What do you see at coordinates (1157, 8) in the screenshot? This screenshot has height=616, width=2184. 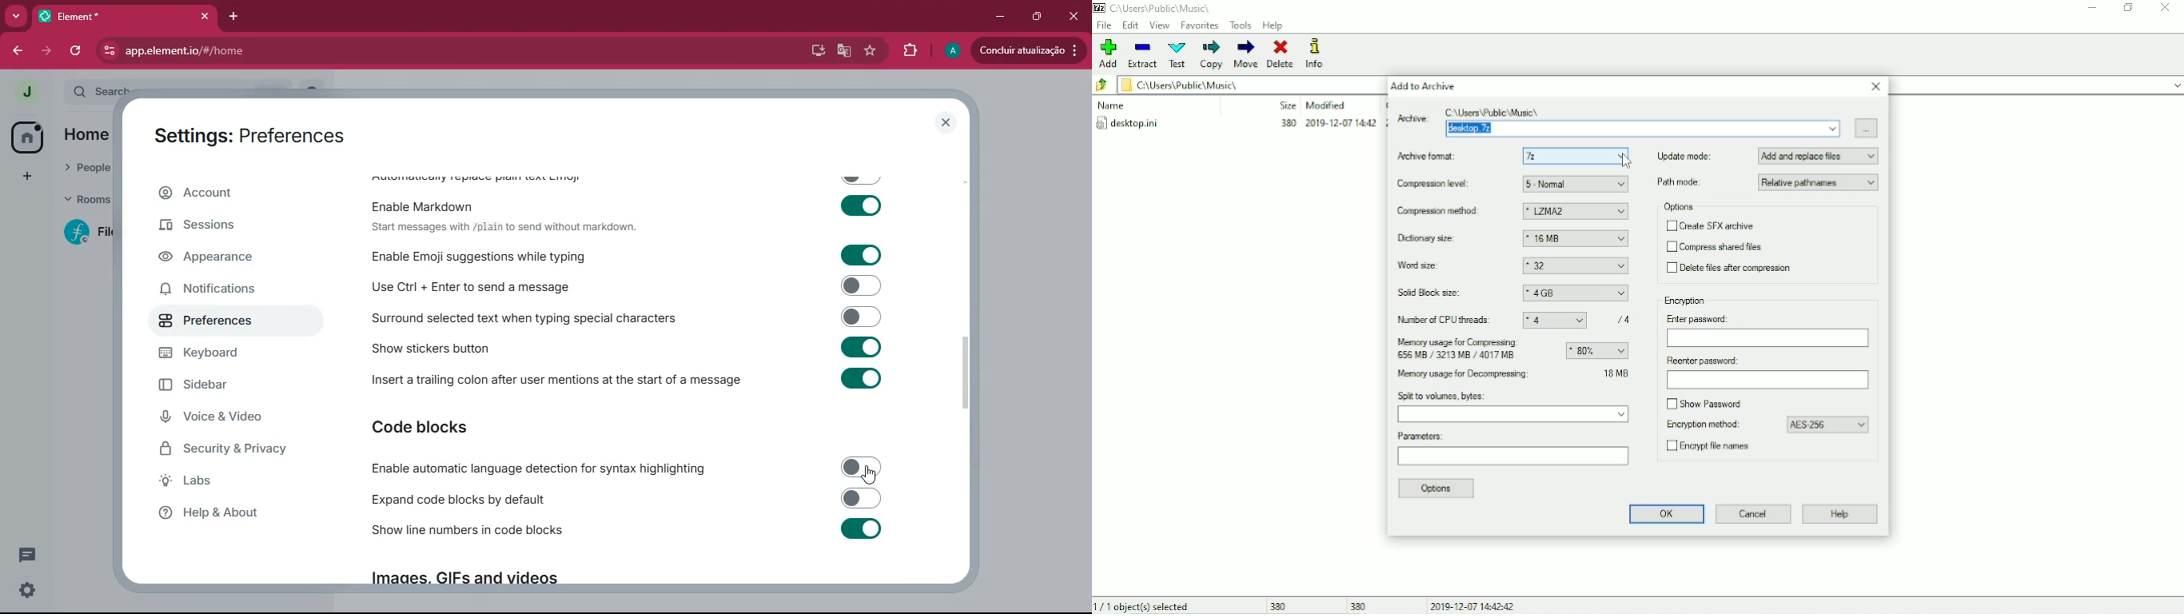 I see `Location` at bounding box center [1157, 8].